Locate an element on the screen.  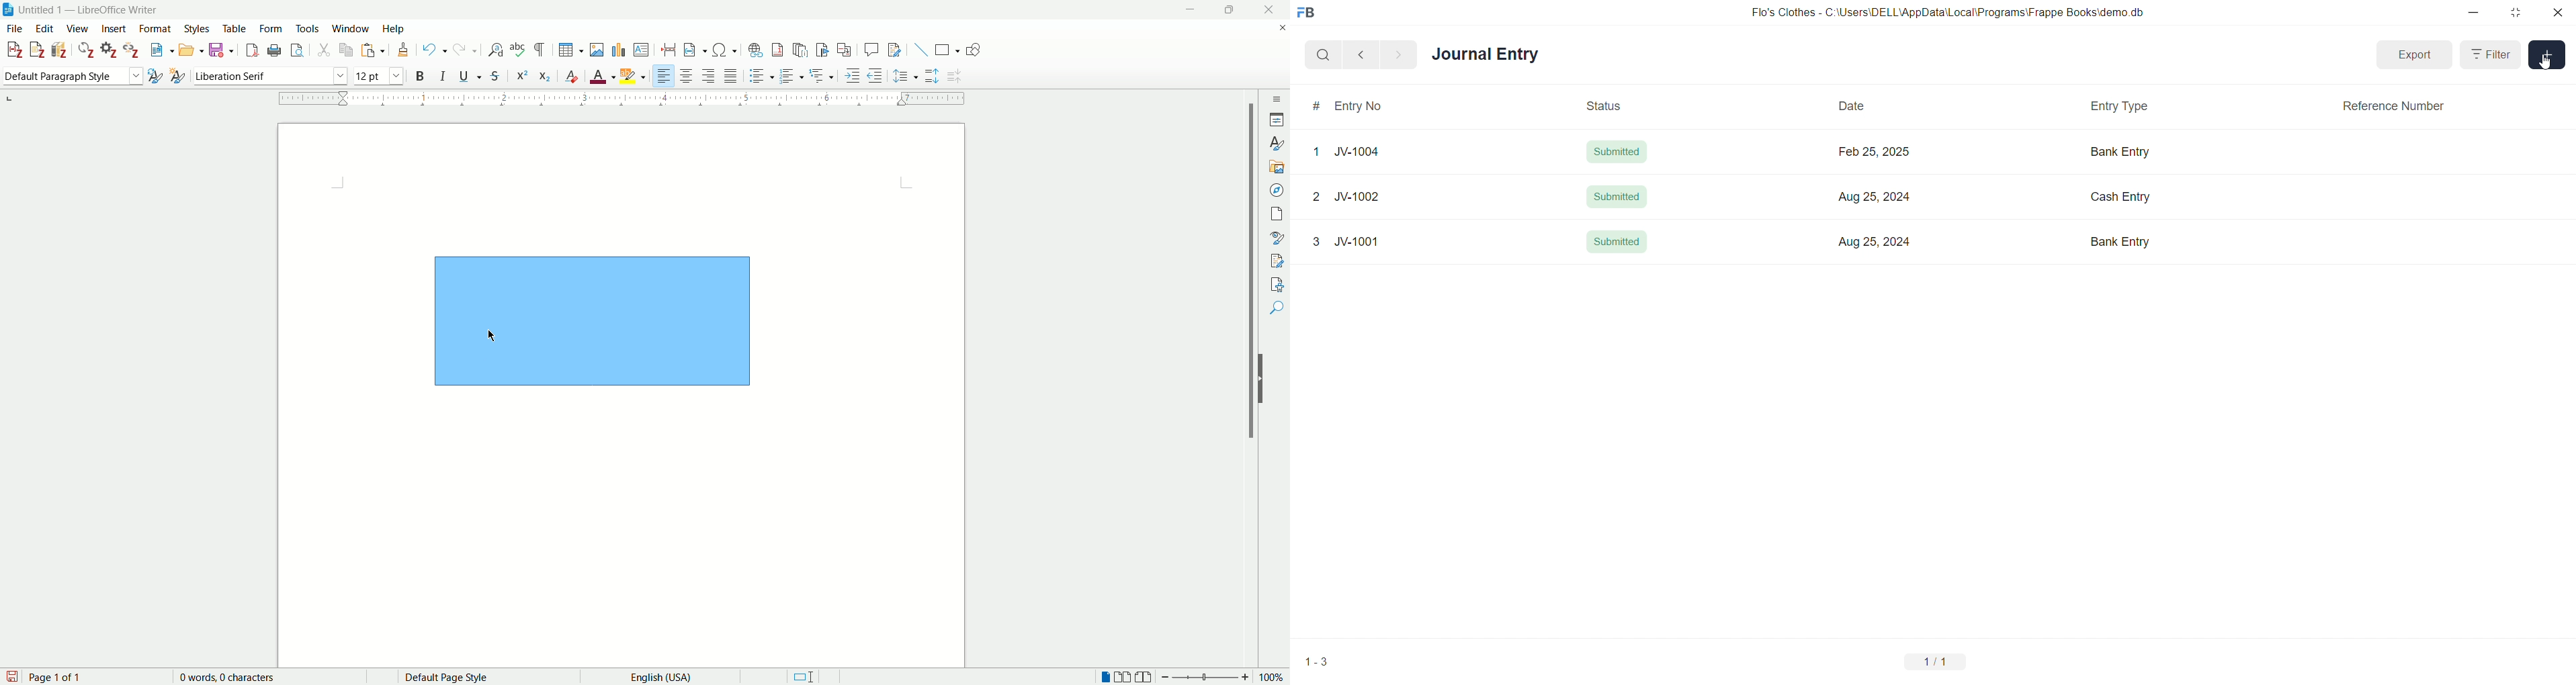
underline is located at coordinates (472, 77).